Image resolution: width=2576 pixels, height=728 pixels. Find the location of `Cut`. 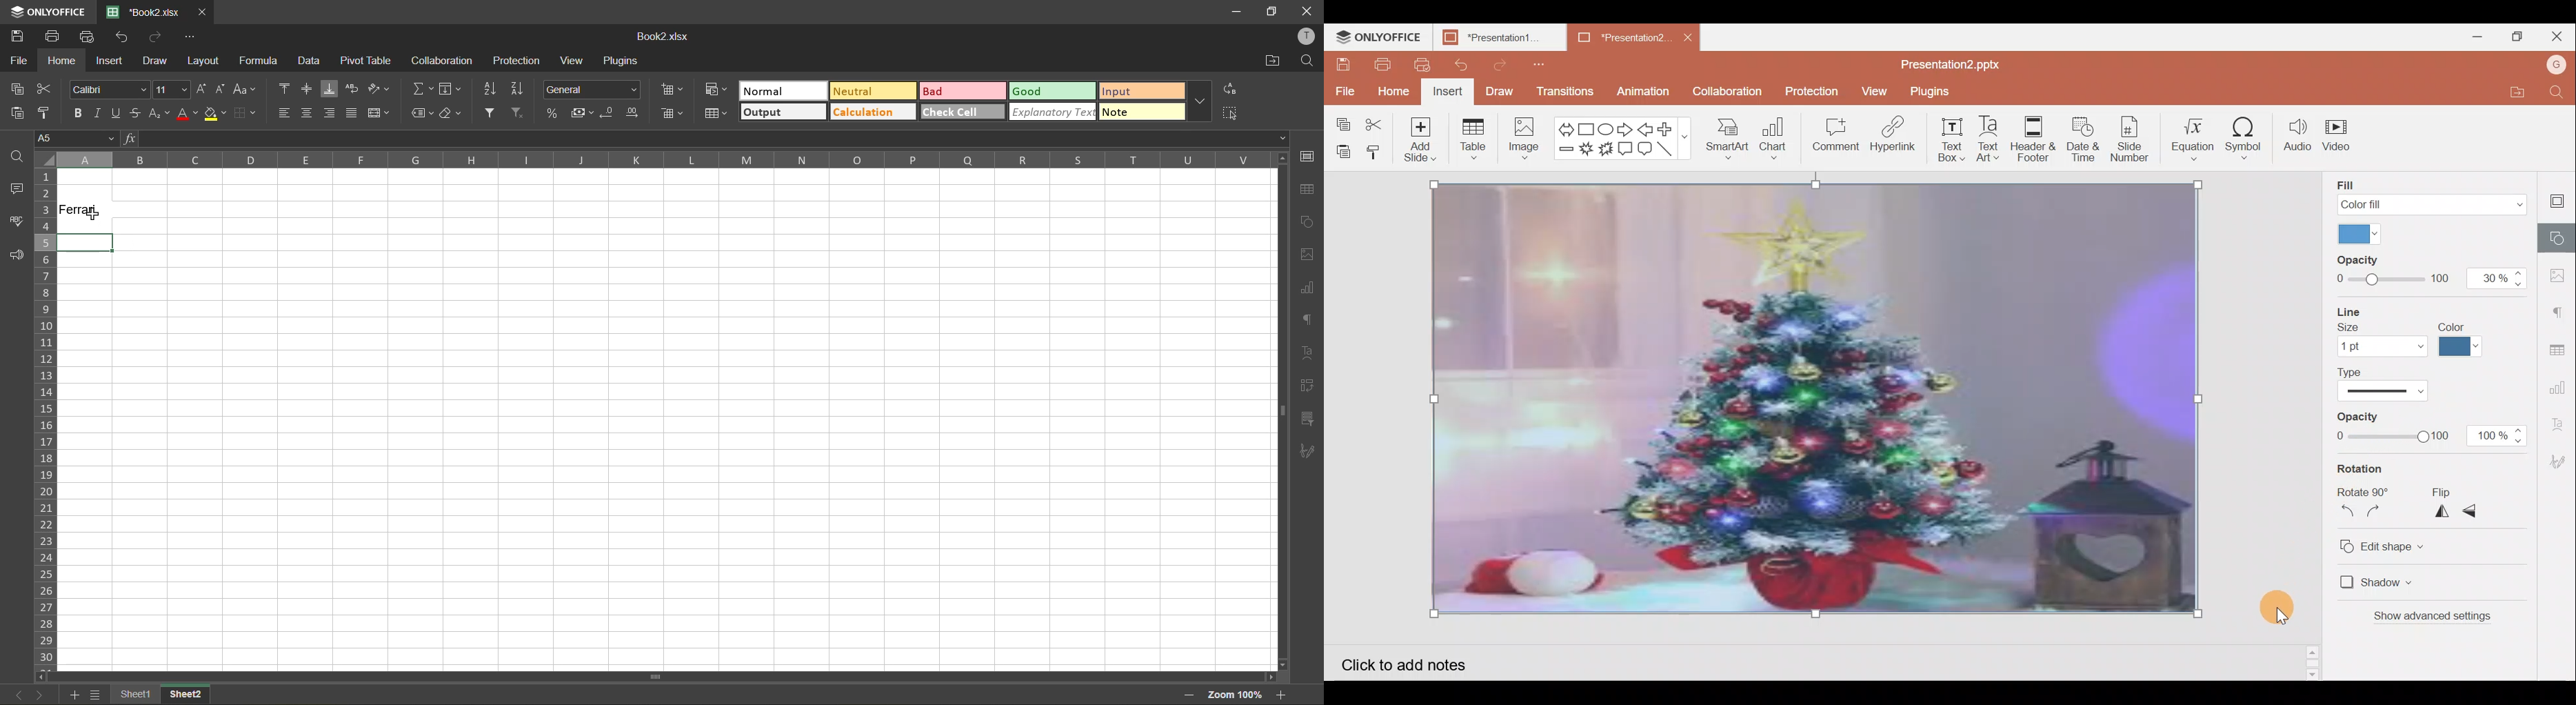

Cut is located at coordinates (1376, 121).